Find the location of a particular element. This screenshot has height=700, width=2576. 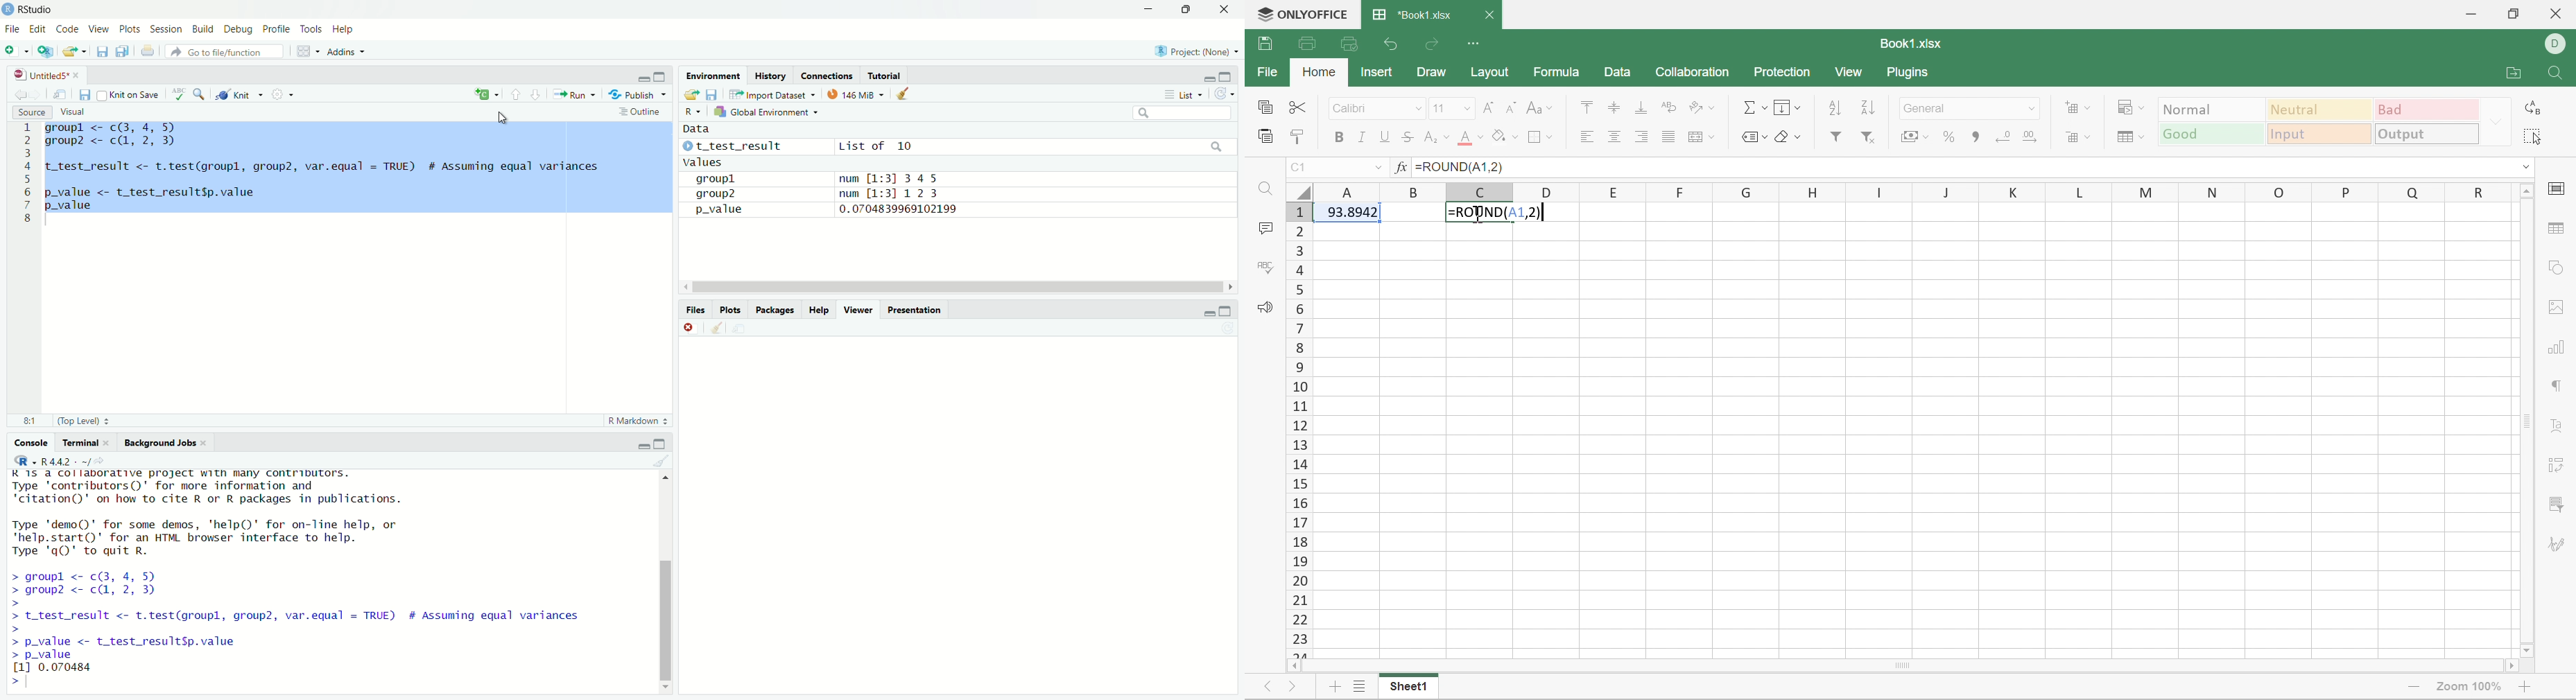

scroll bar is located at coordinates (958, 285).